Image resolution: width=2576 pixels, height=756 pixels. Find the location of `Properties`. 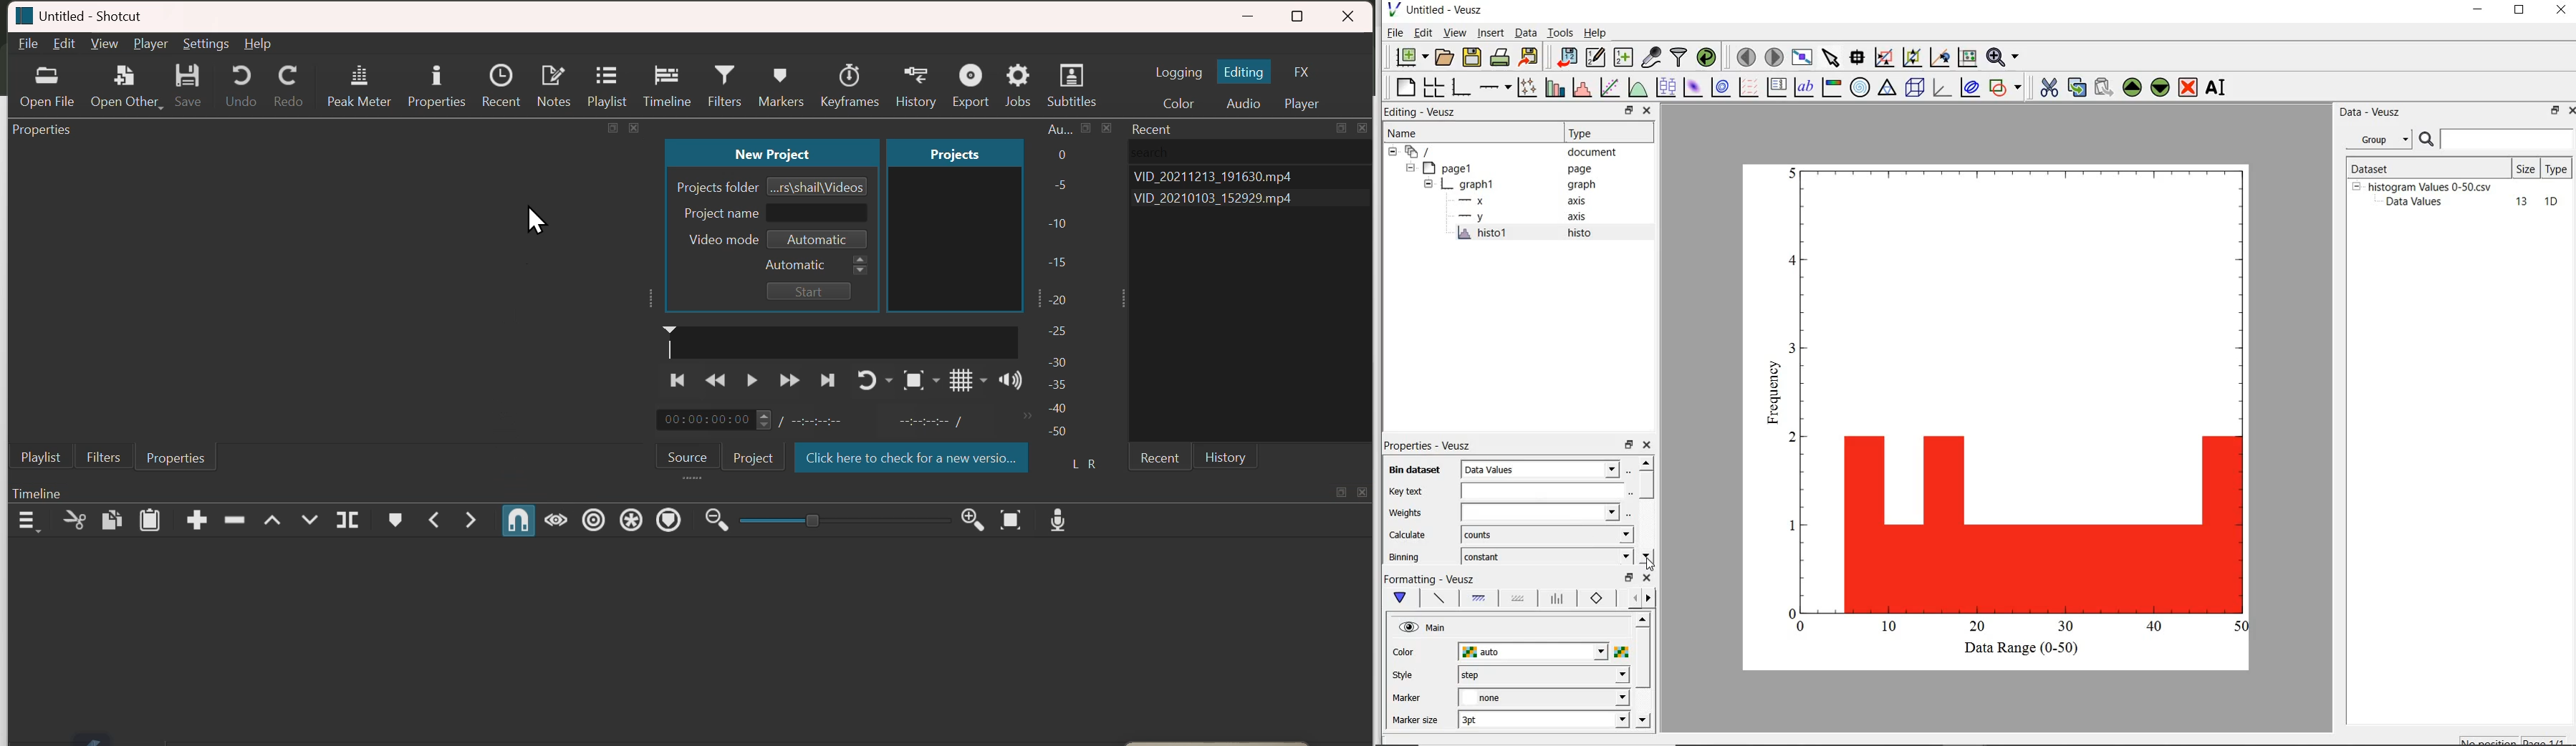

Properties is located at coordinates (42, 130).